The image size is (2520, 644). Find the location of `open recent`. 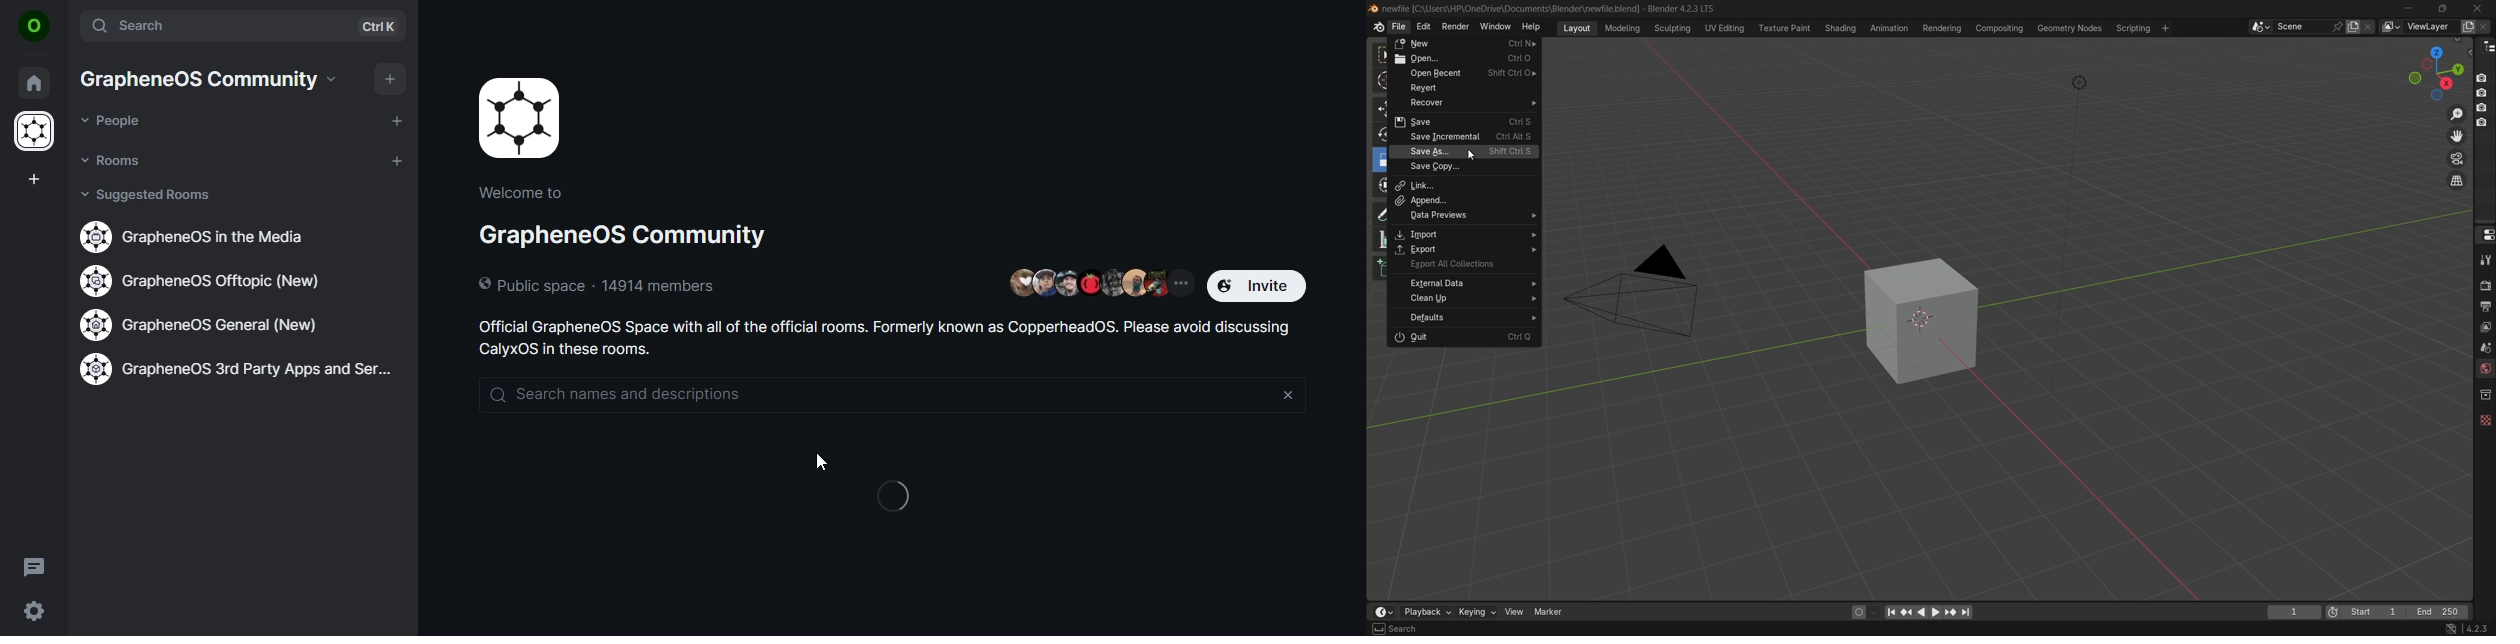

open recent is located at coordinates (1464, 72).